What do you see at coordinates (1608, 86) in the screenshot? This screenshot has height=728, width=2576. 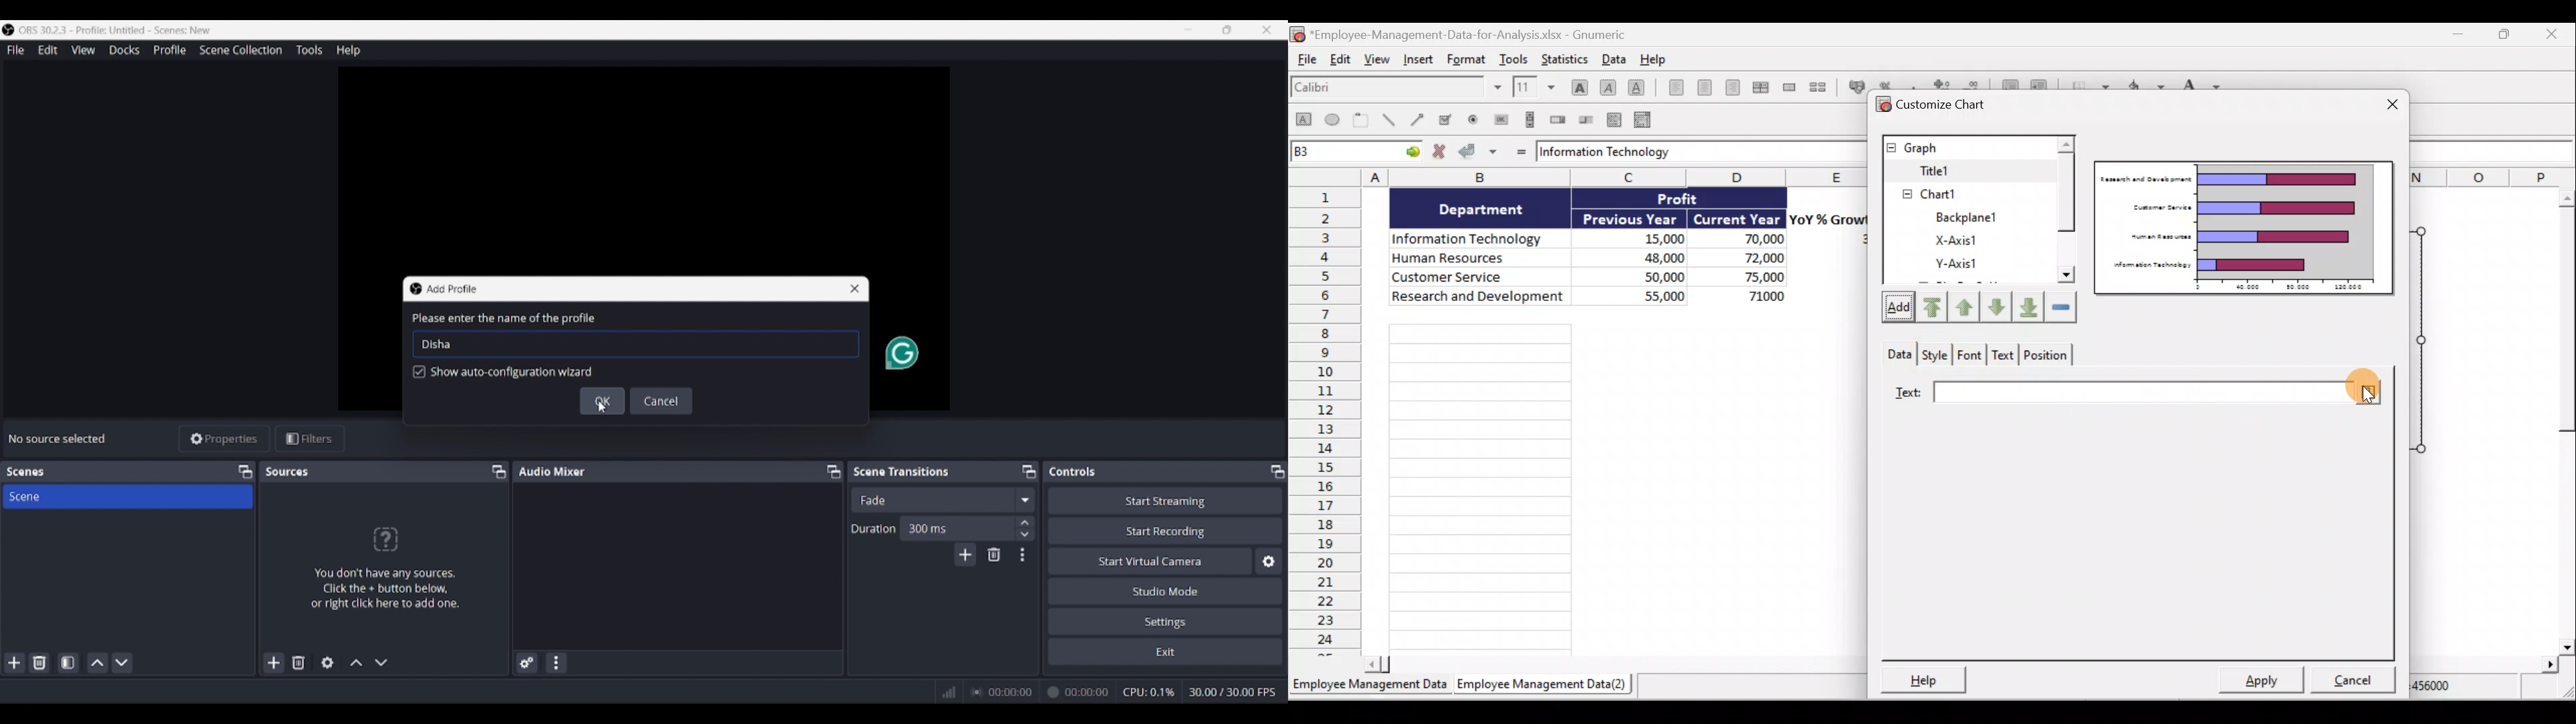 I see `Italic` at bounding box center [1608, 86].